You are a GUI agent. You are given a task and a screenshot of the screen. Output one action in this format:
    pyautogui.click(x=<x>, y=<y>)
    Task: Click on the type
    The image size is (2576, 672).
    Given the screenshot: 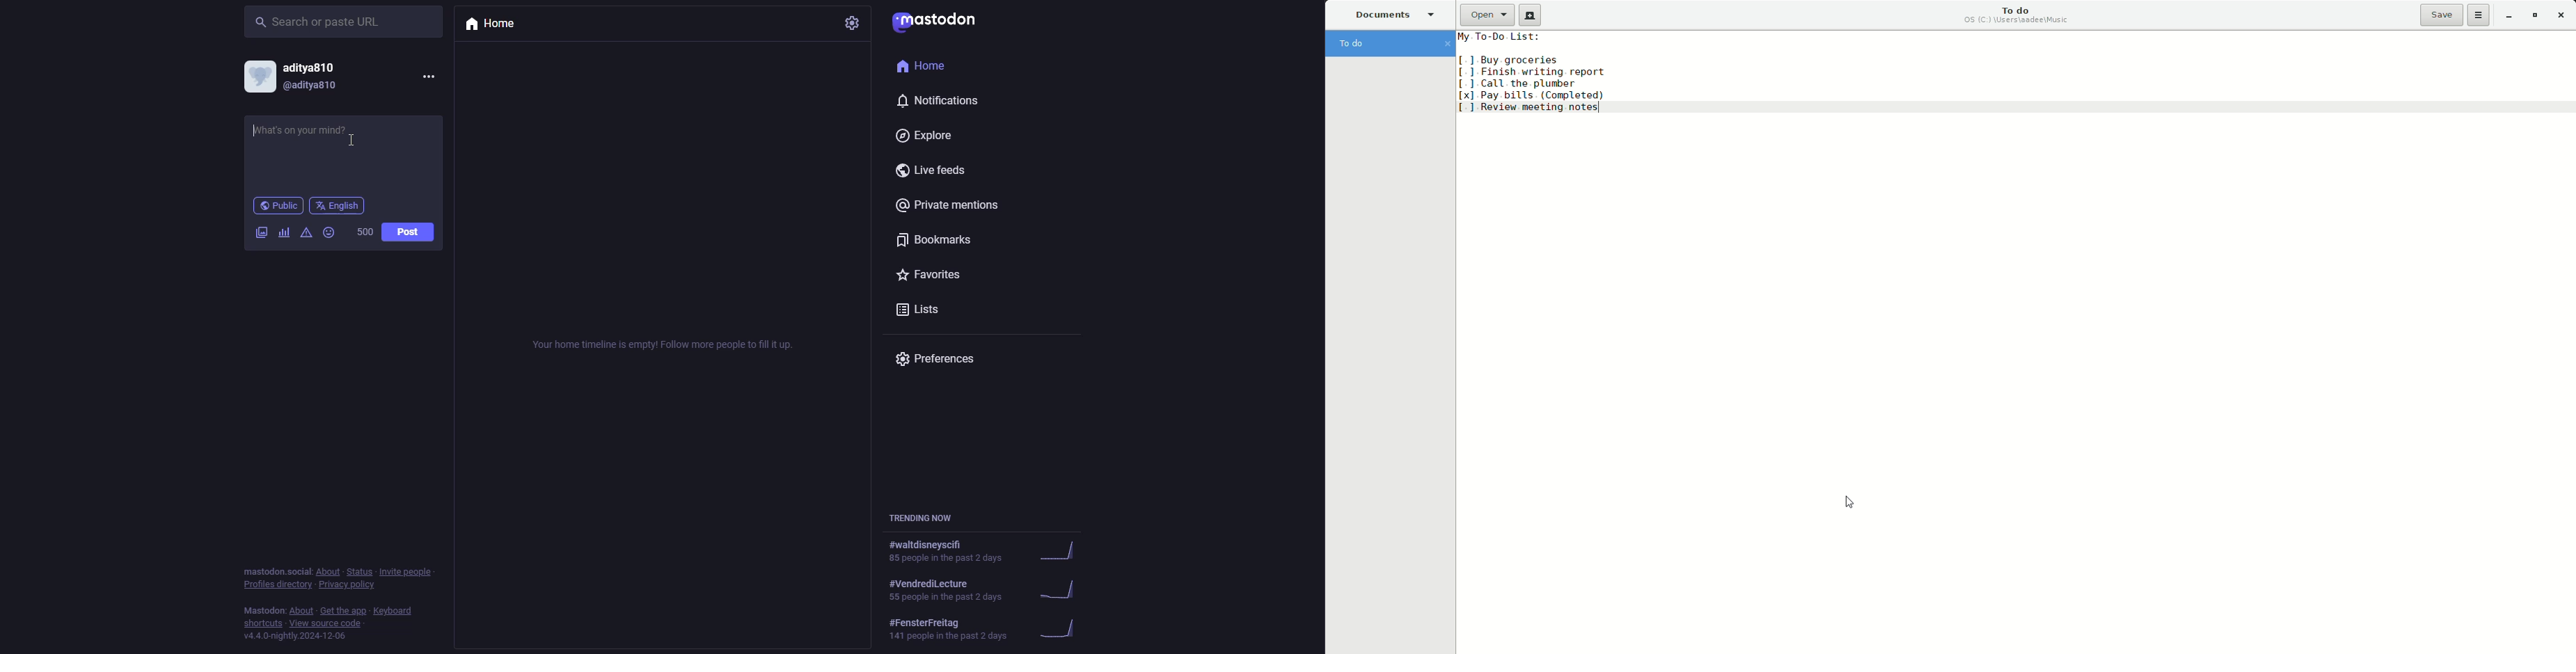 What is the action you would take?
    pyautogui.click(x=306, y=136)
    